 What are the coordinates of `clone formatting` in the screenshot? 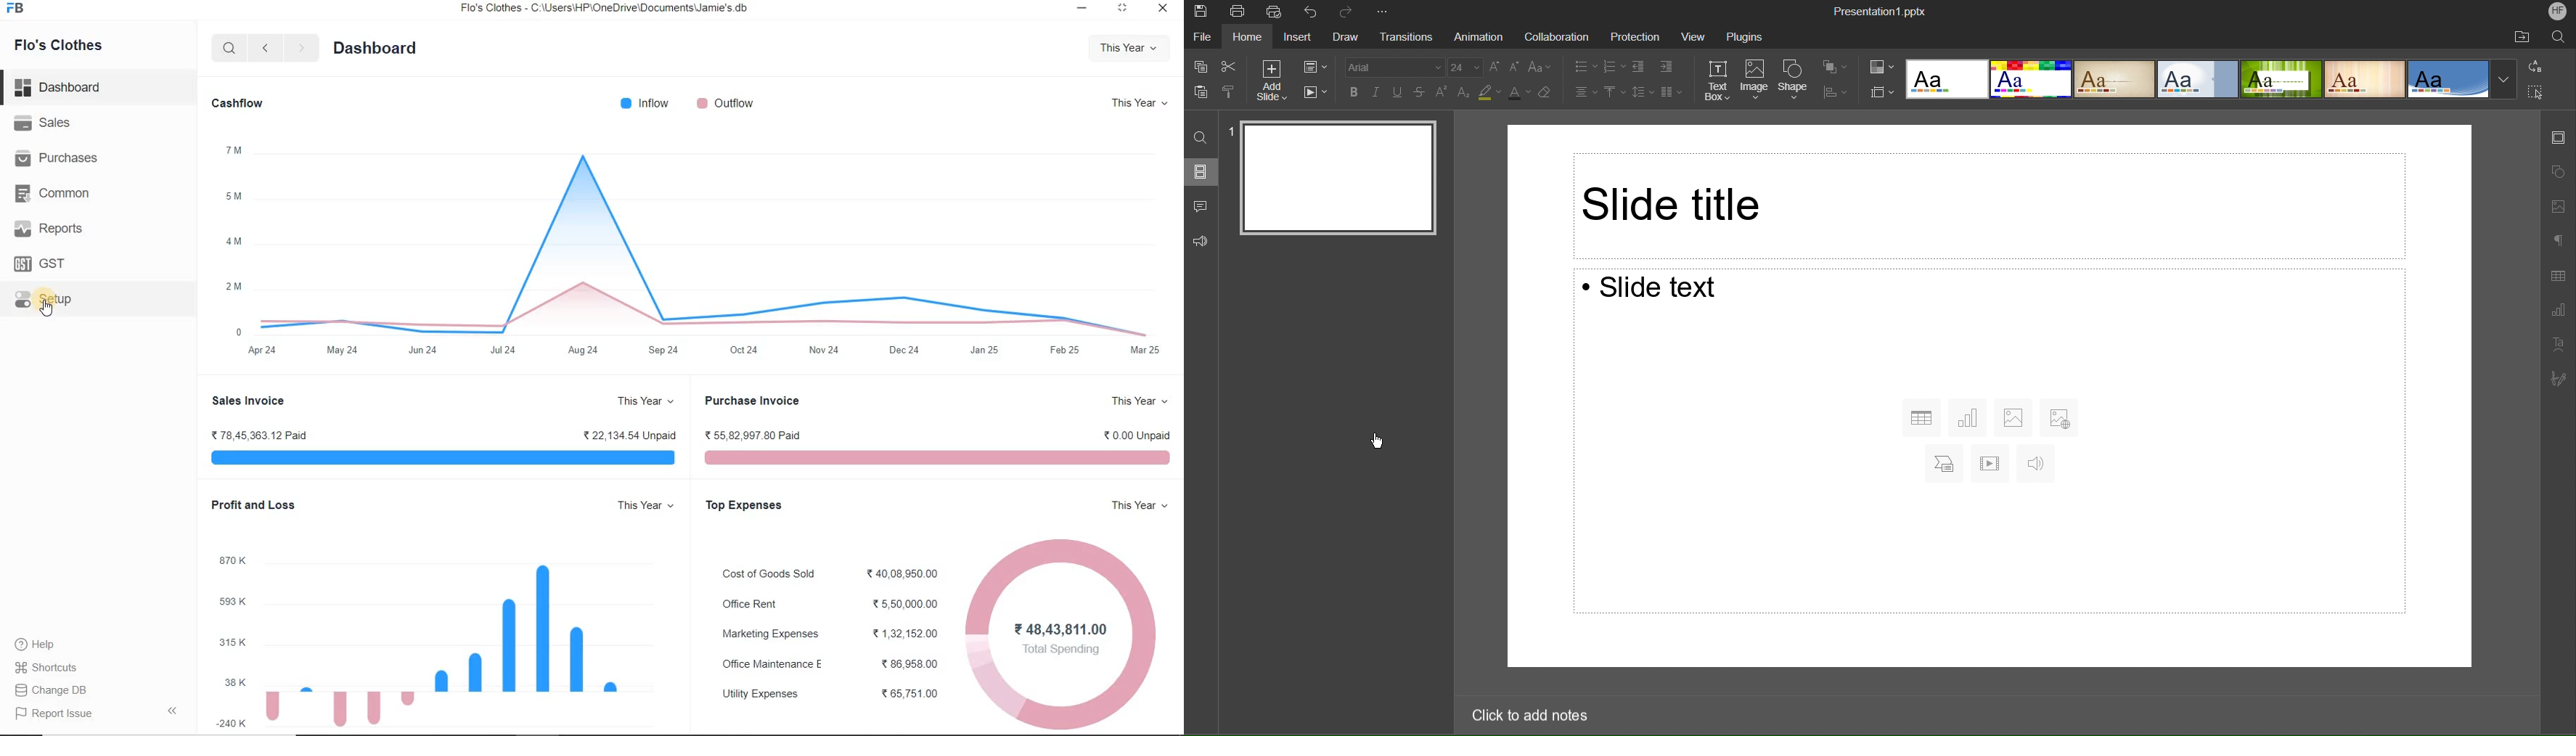 It's located at (1231, 92).